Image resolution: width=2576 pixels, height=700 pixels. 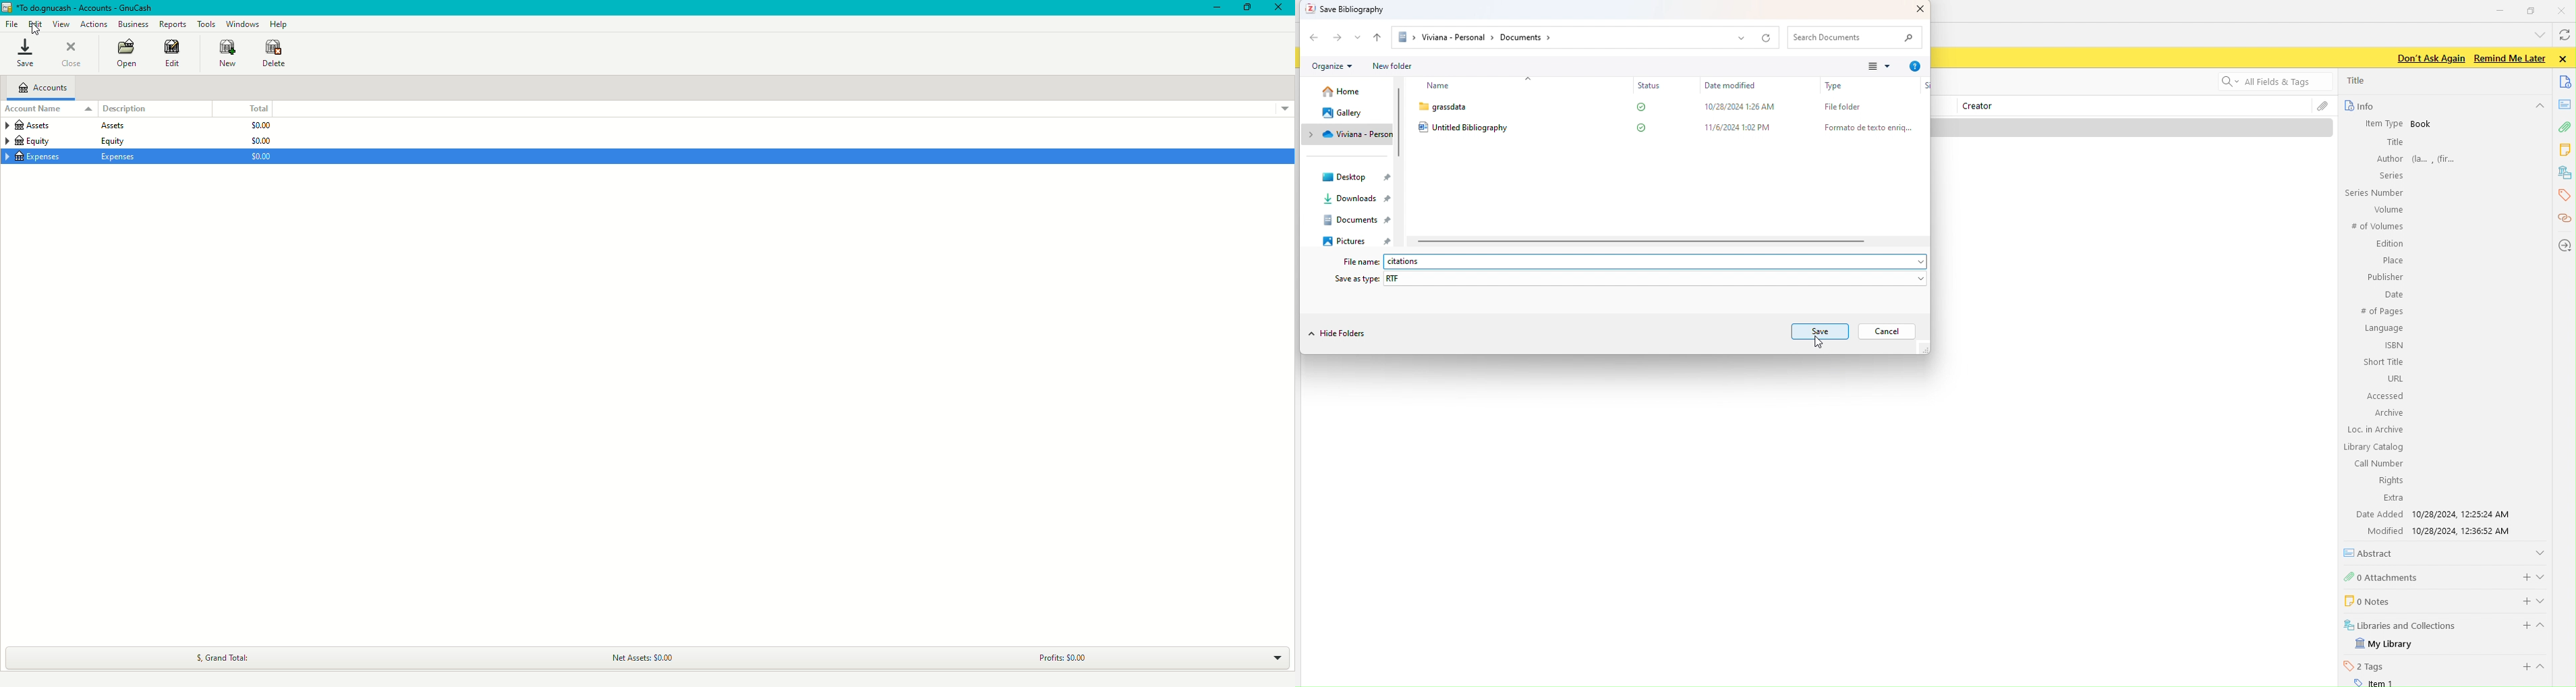 I want to click on dropdown , so click(x=1918, y=279).